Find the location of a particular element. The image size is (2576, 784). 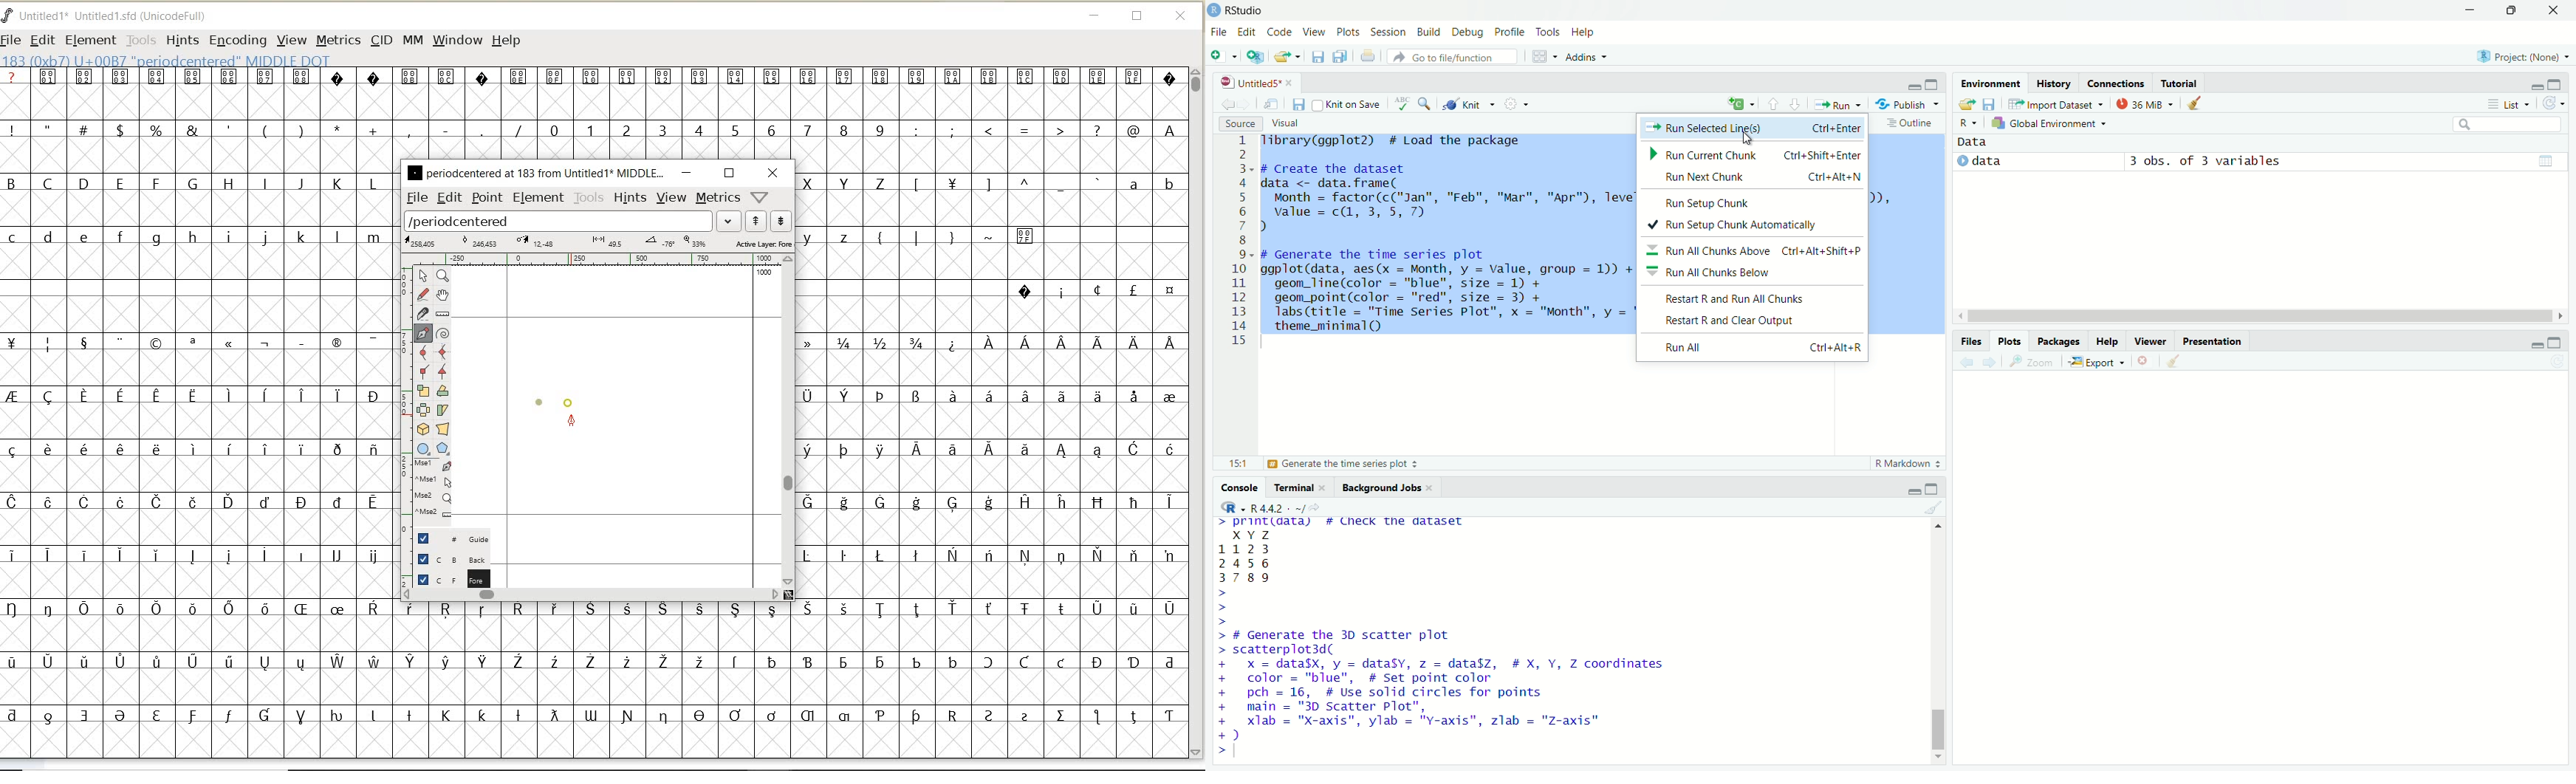

empty plot area is located at coordinates (2268, 576).